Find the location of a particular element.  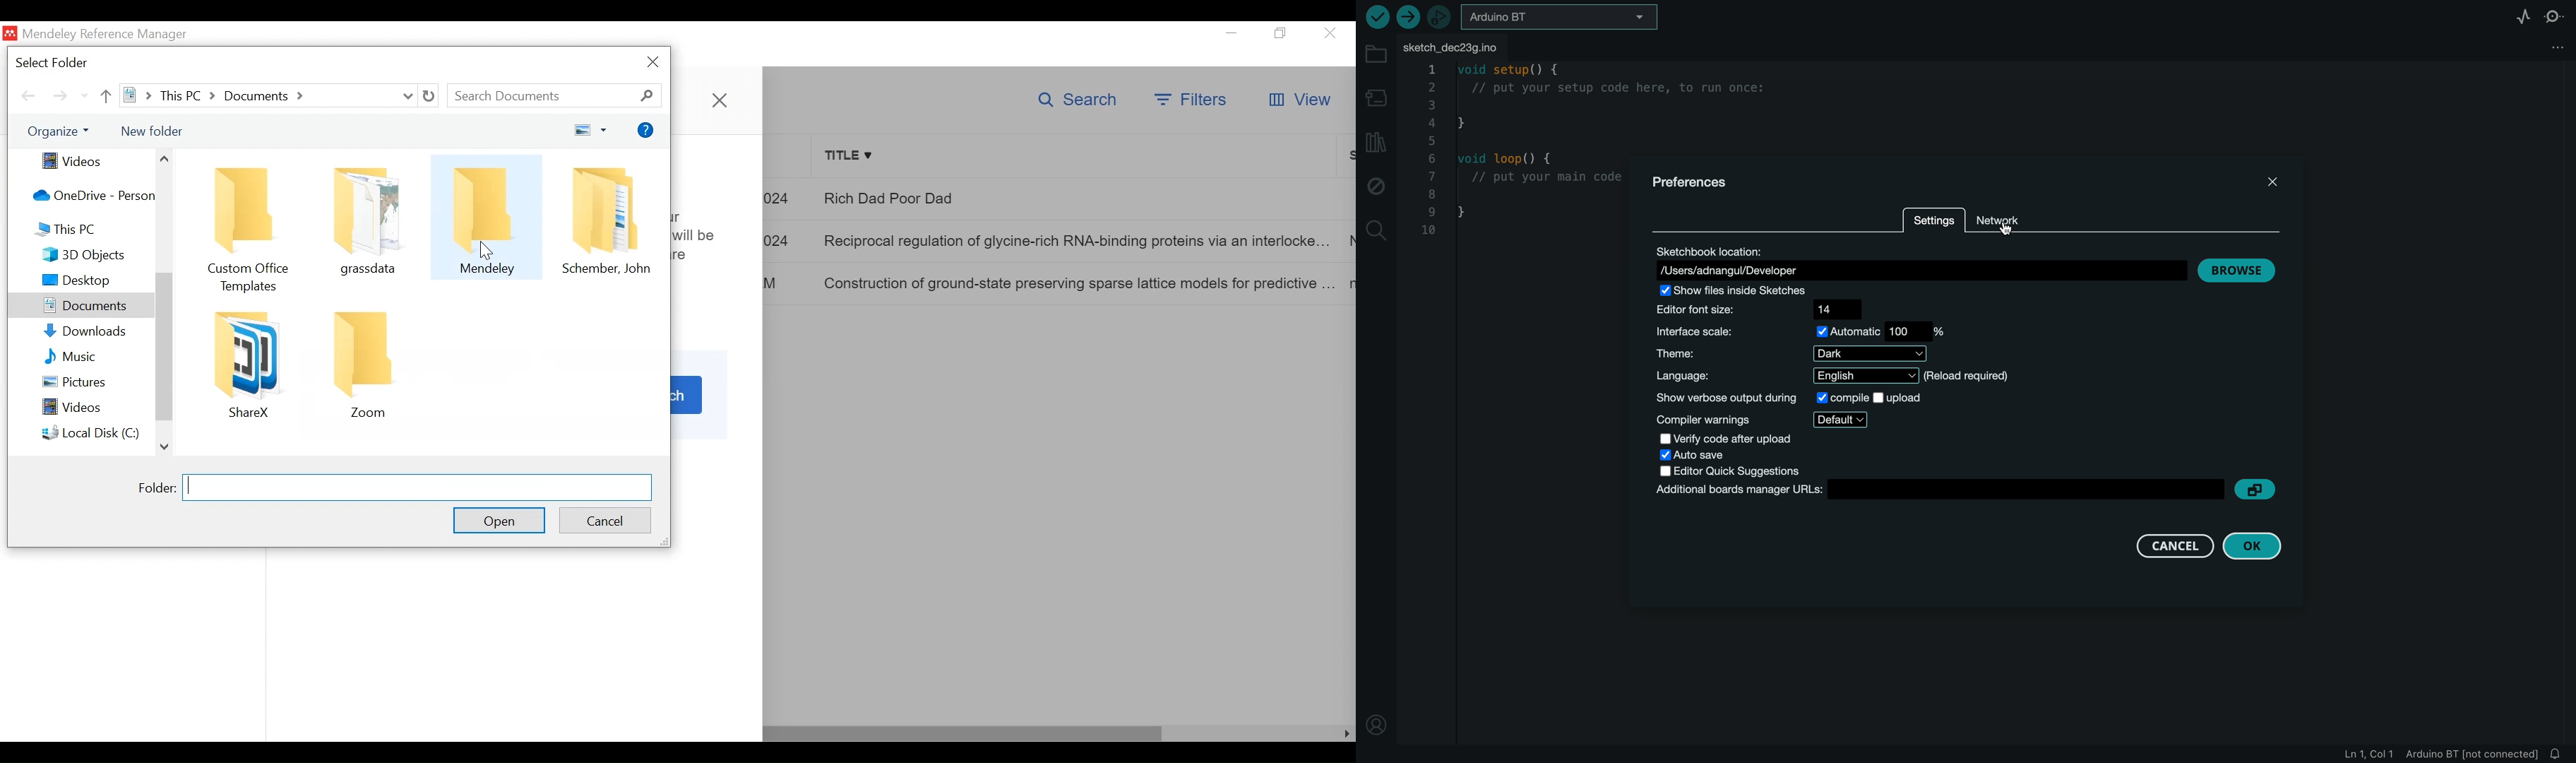

Filter is located at coordinates (1190, 98).